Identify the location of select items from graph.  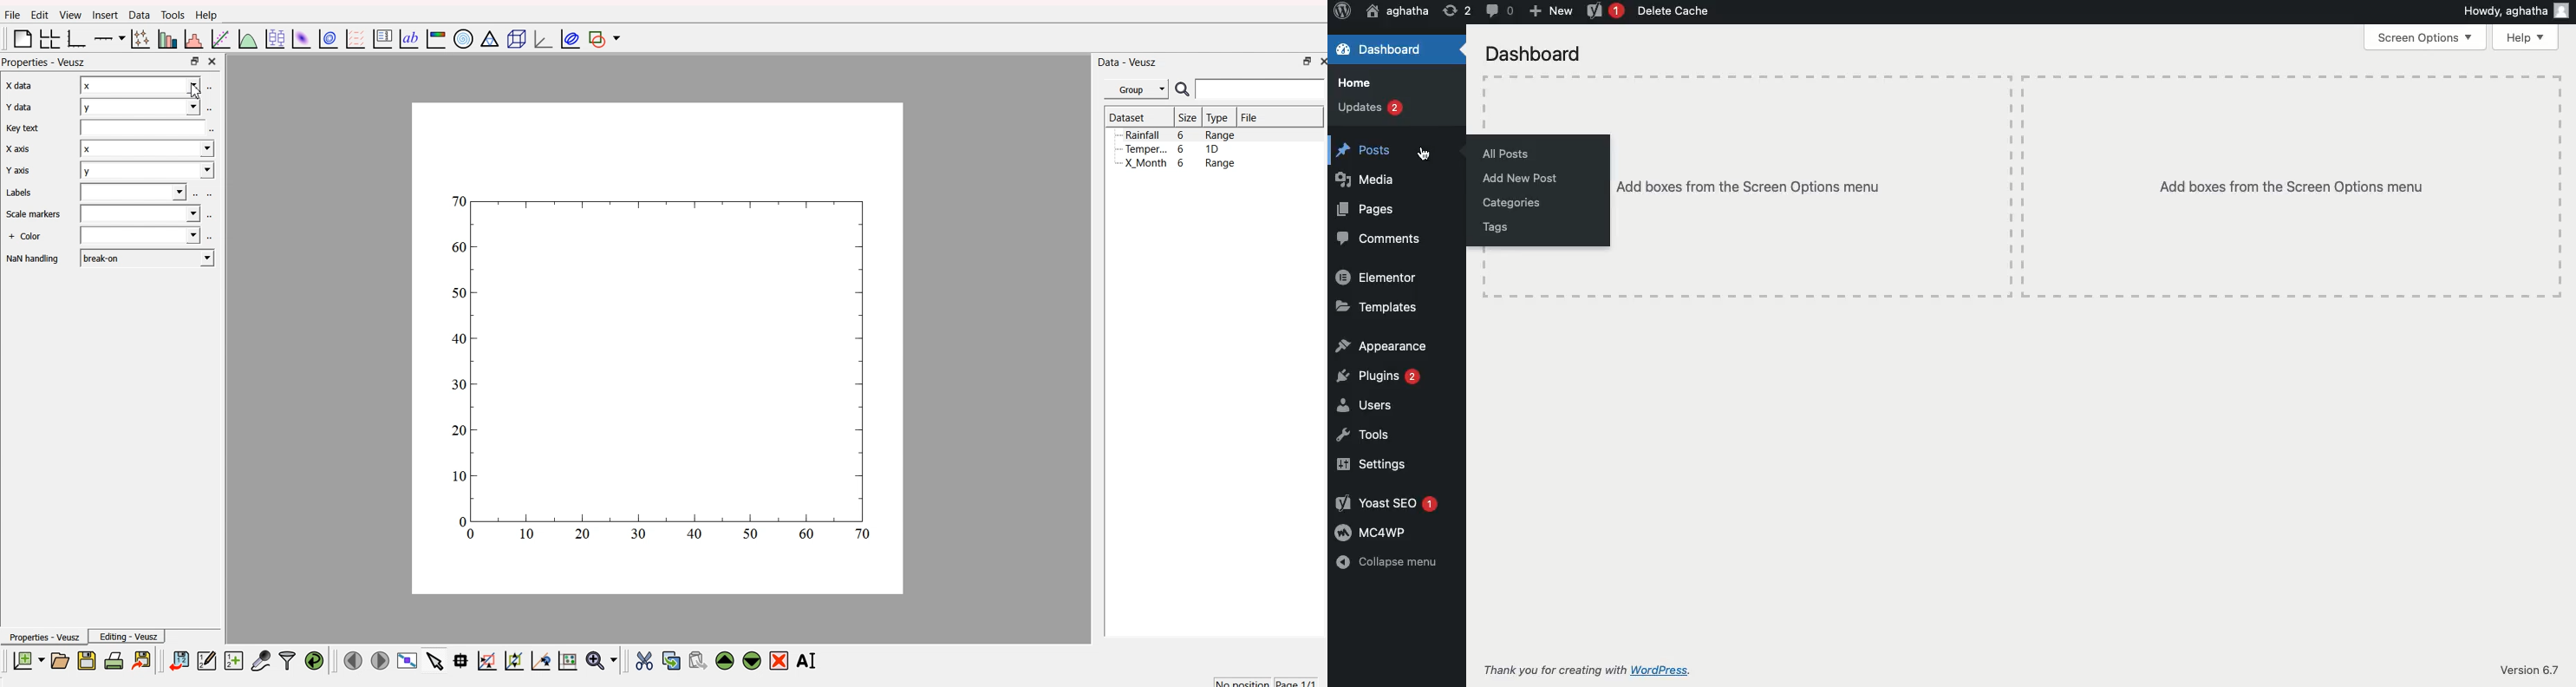
(434, 662).